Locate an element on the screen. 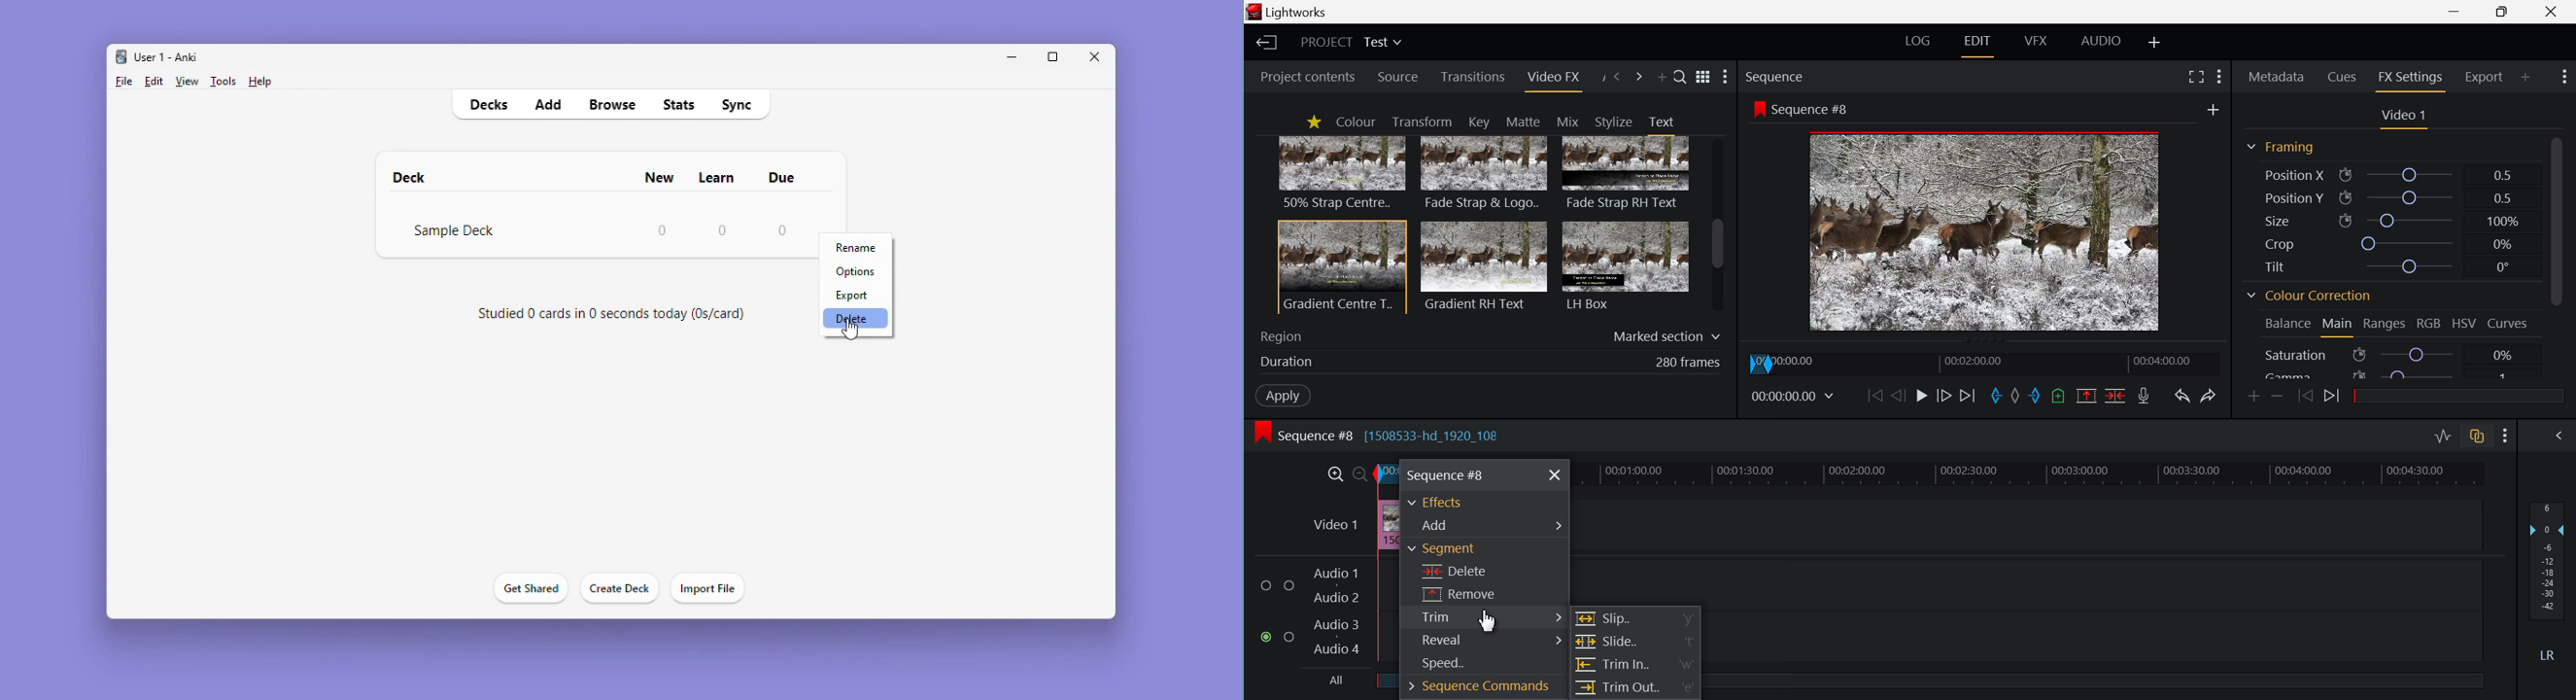 The height and width of the screenshot is (700, 2576). due is located at coordinates (783, 177).